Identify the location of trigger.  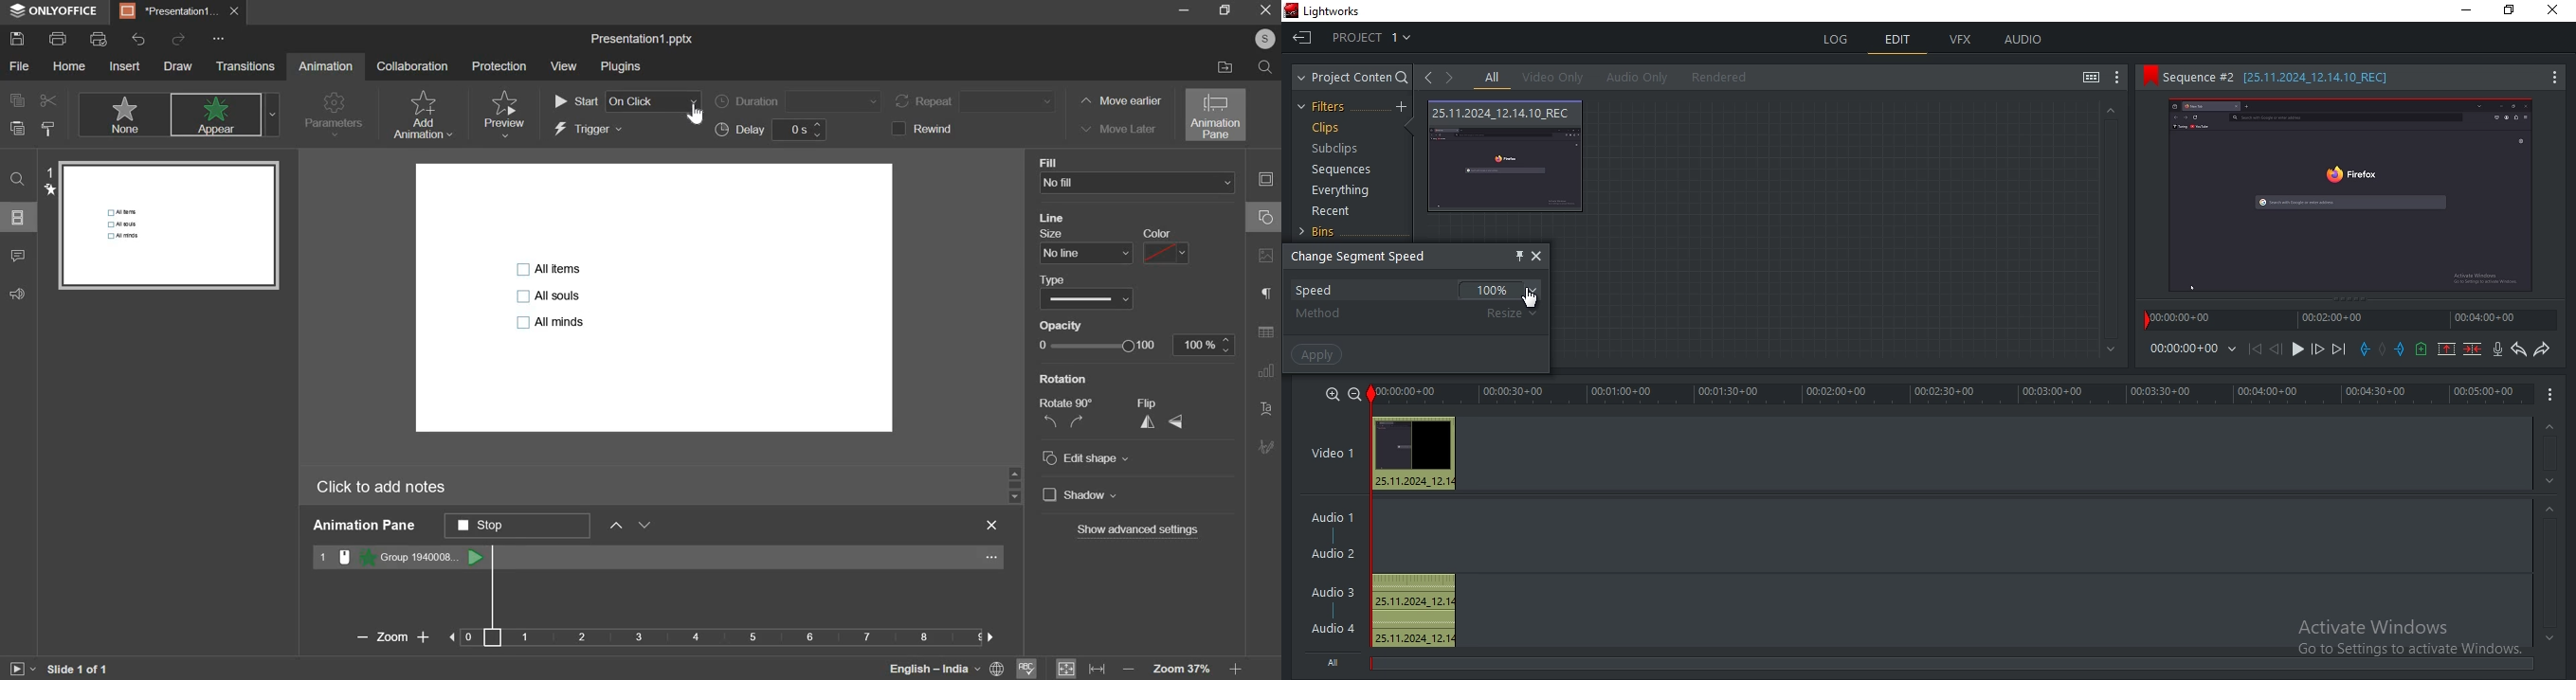
(589, 130).